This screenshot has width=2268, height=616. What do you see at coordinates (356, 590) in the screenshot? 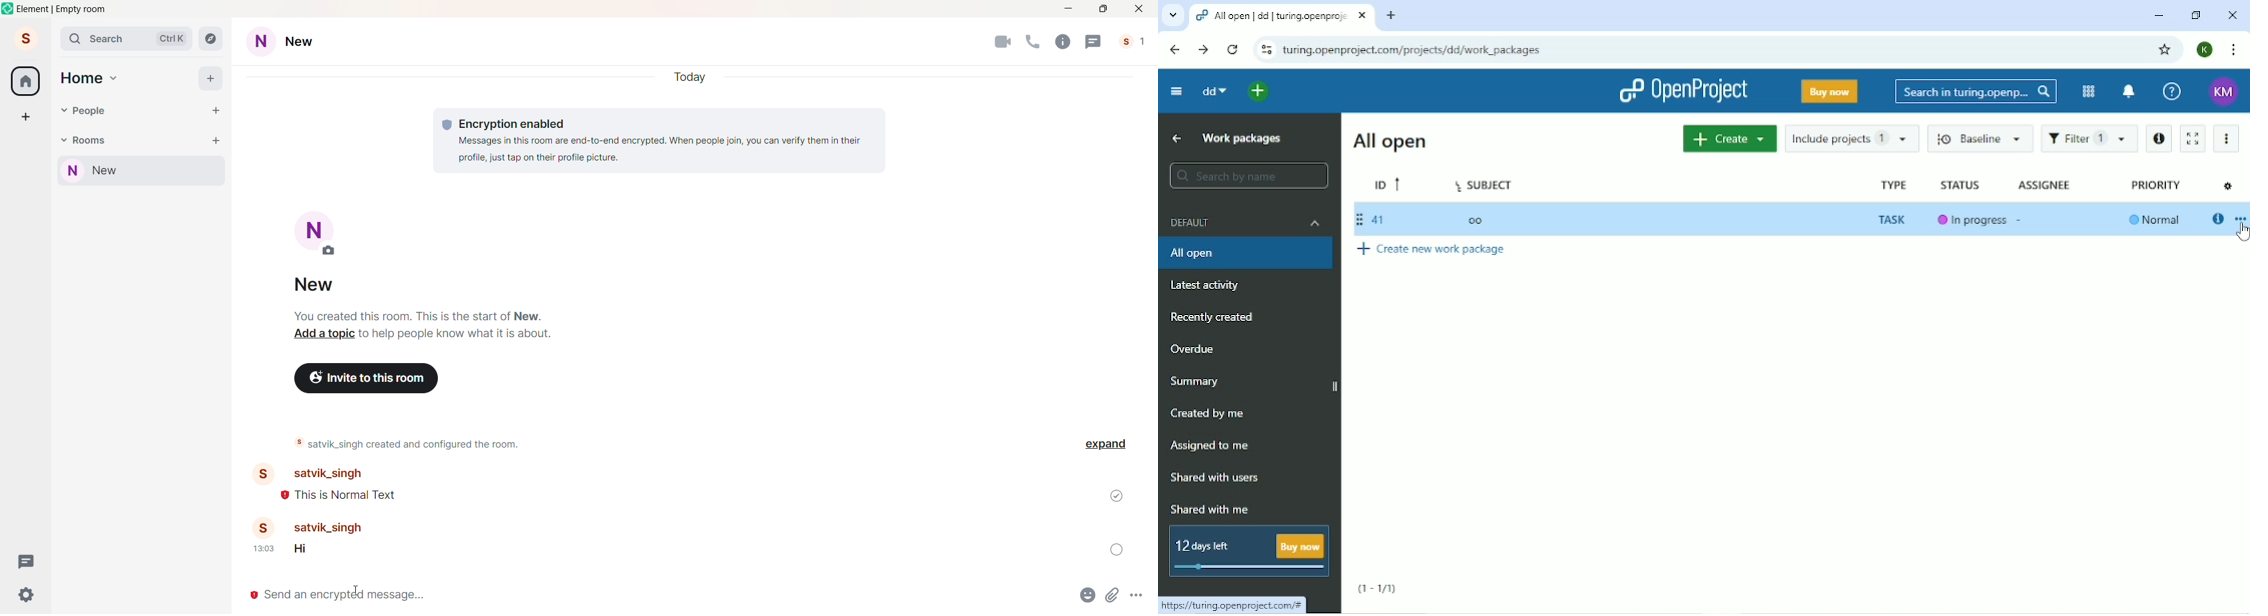
I see `cursor` at bounding box center [356, 590].